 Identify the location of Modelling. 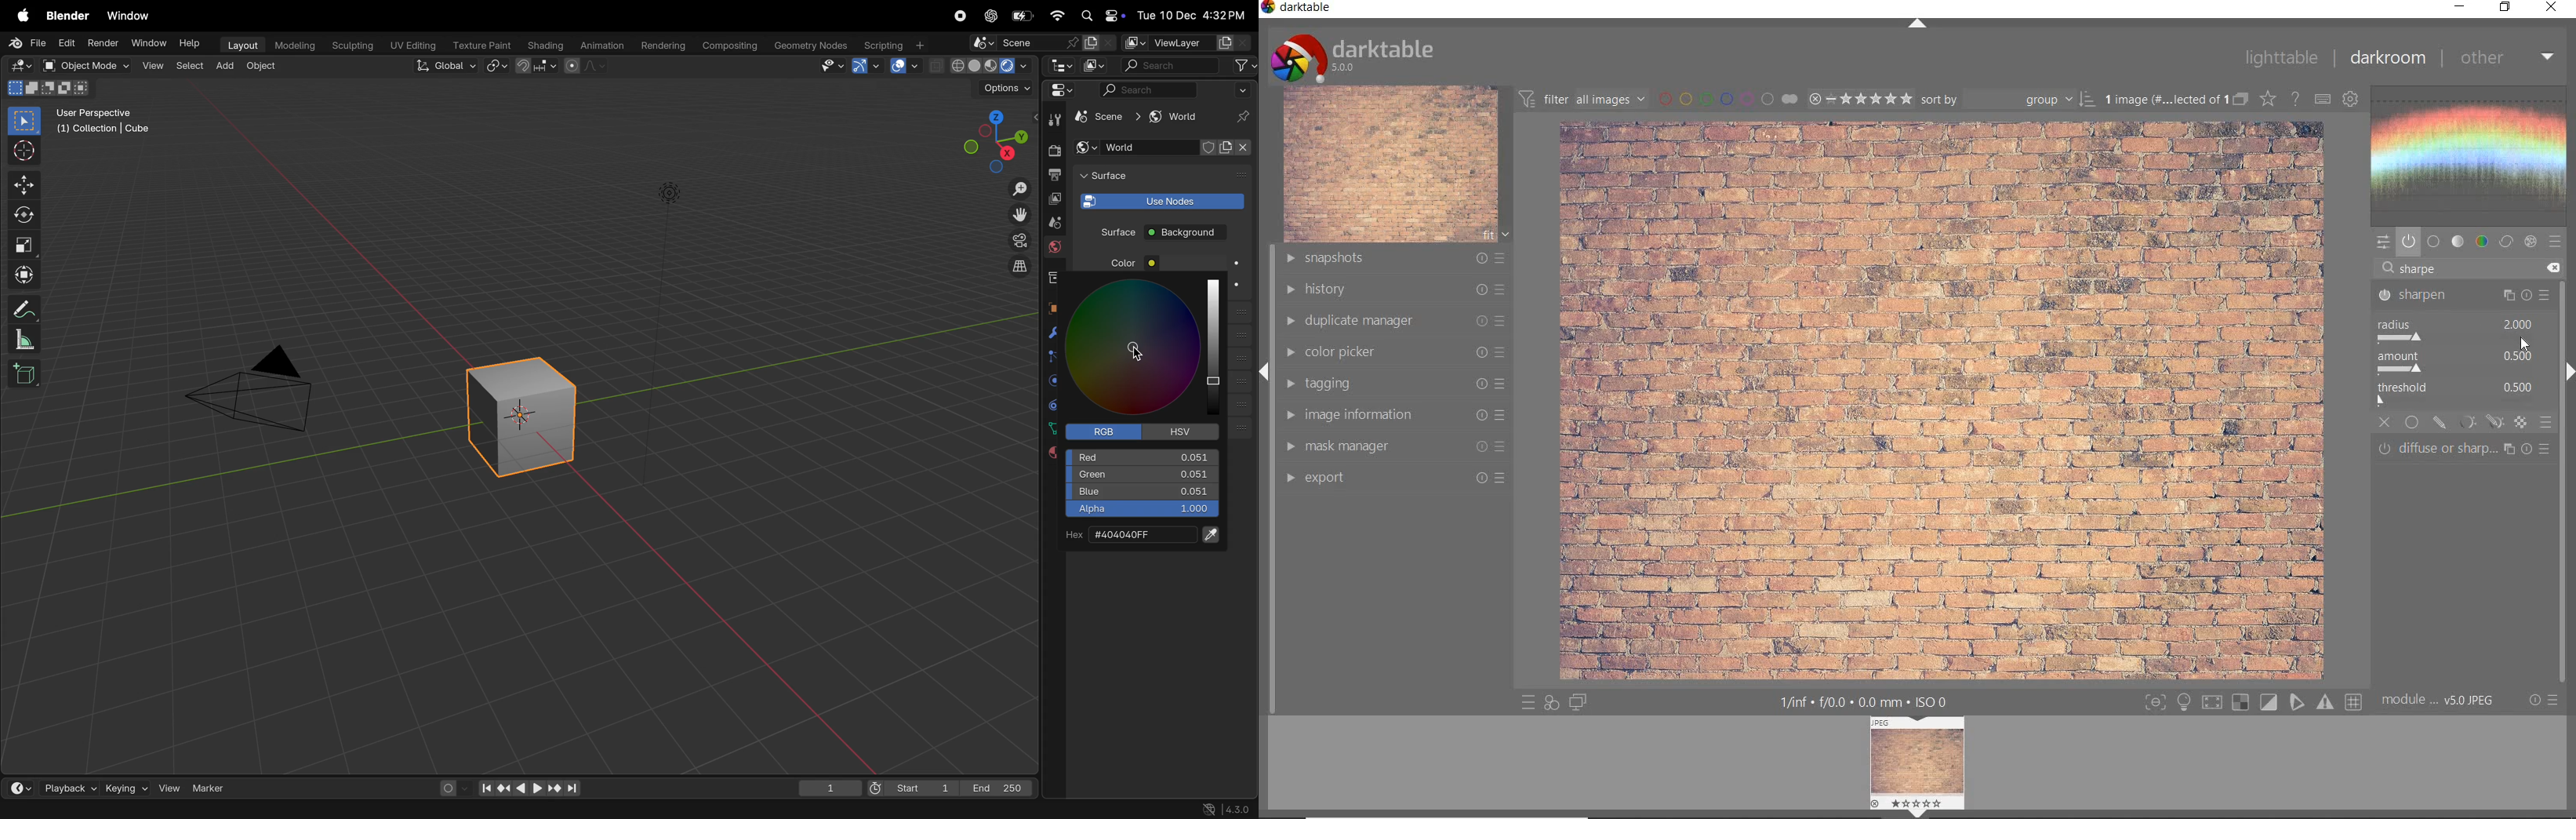
(291, 46).